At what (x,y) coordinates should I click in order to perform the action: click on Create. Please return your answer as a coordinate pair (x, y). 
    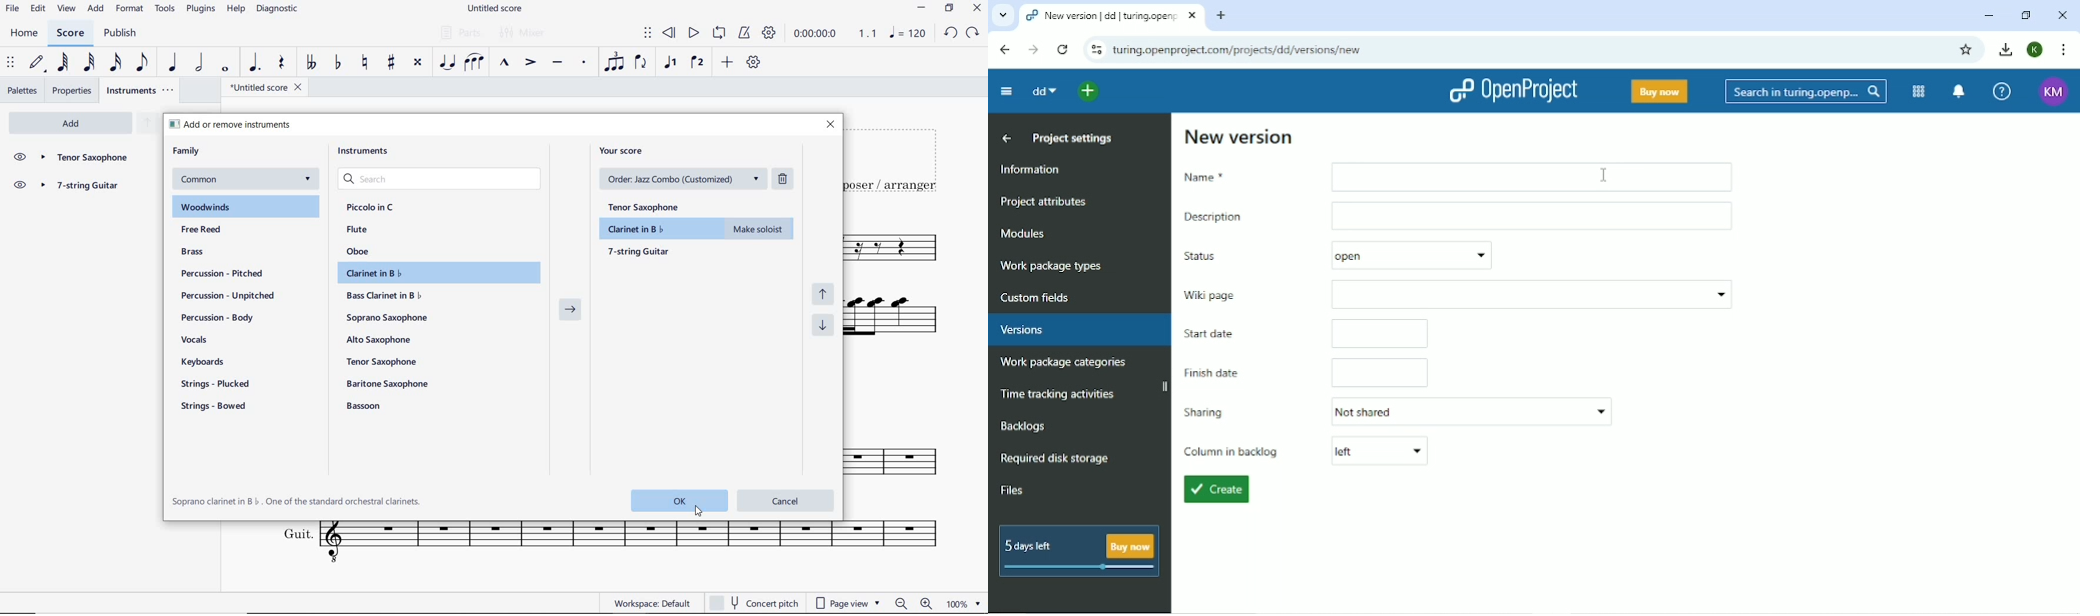
    Looking at the image, I should click on (1215, 490).